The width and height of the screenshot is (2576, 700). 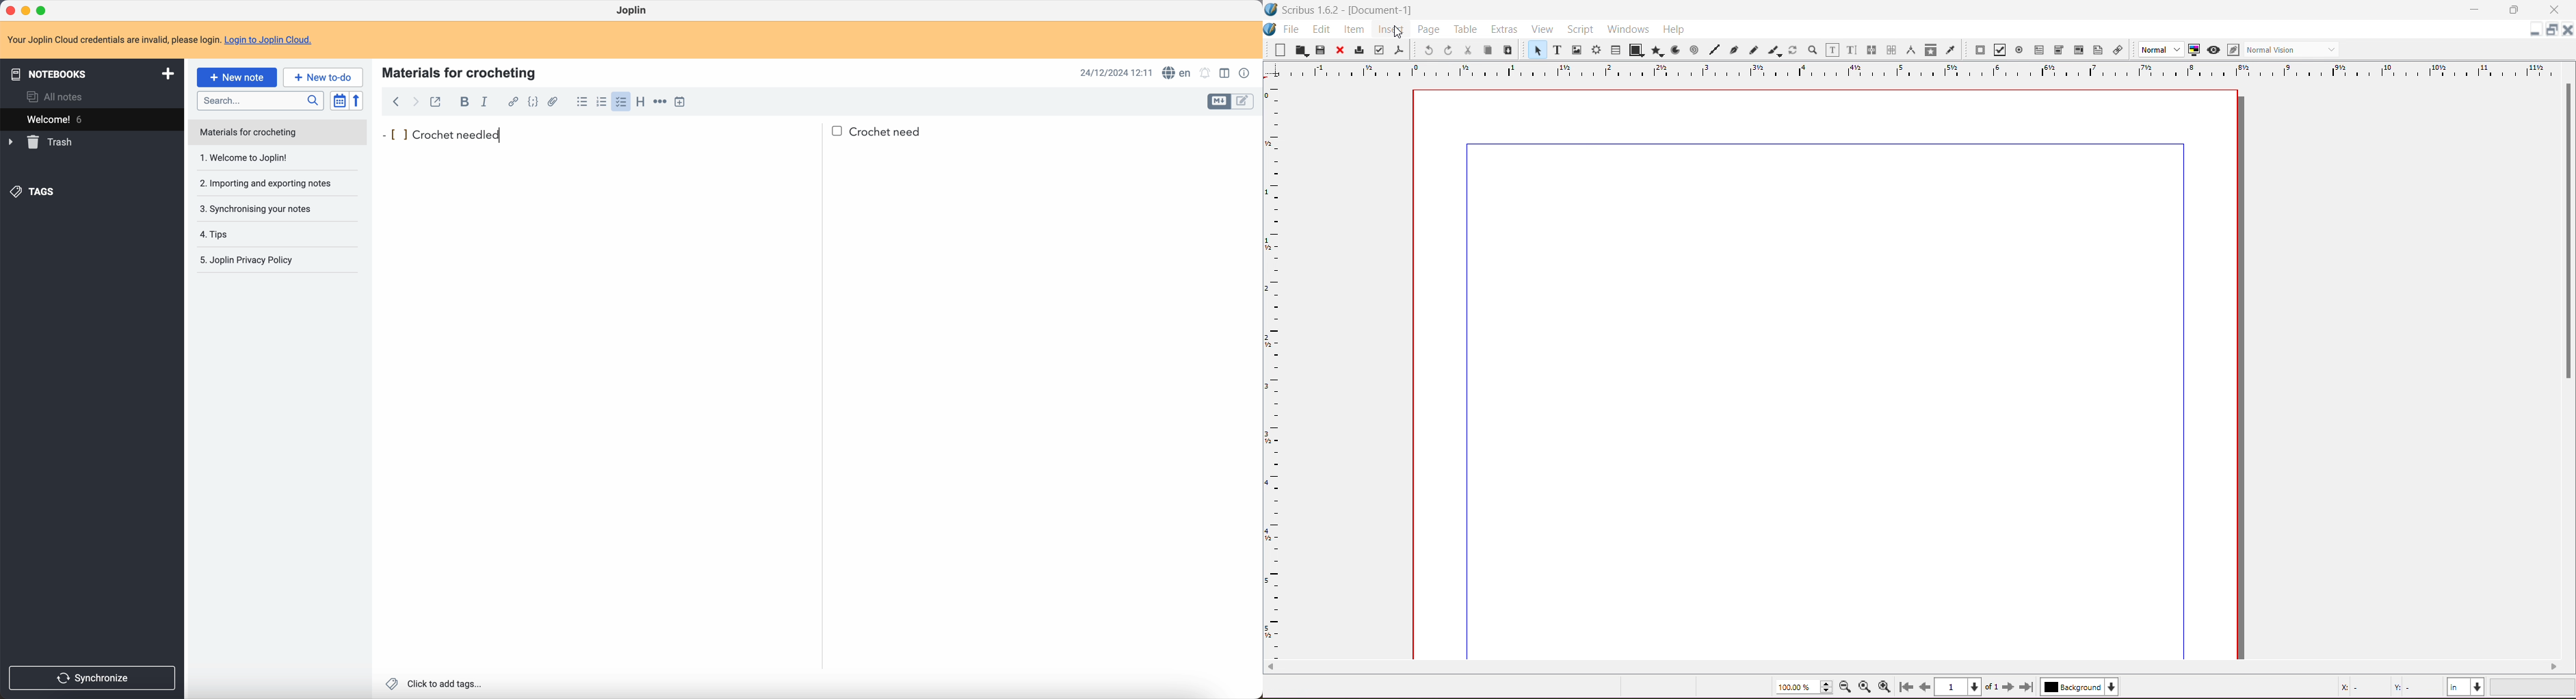 What do you see at coordinates (1772, 50) in the screenshot?
I see `Calligraphic Line` at bounding box center [1772, 50].